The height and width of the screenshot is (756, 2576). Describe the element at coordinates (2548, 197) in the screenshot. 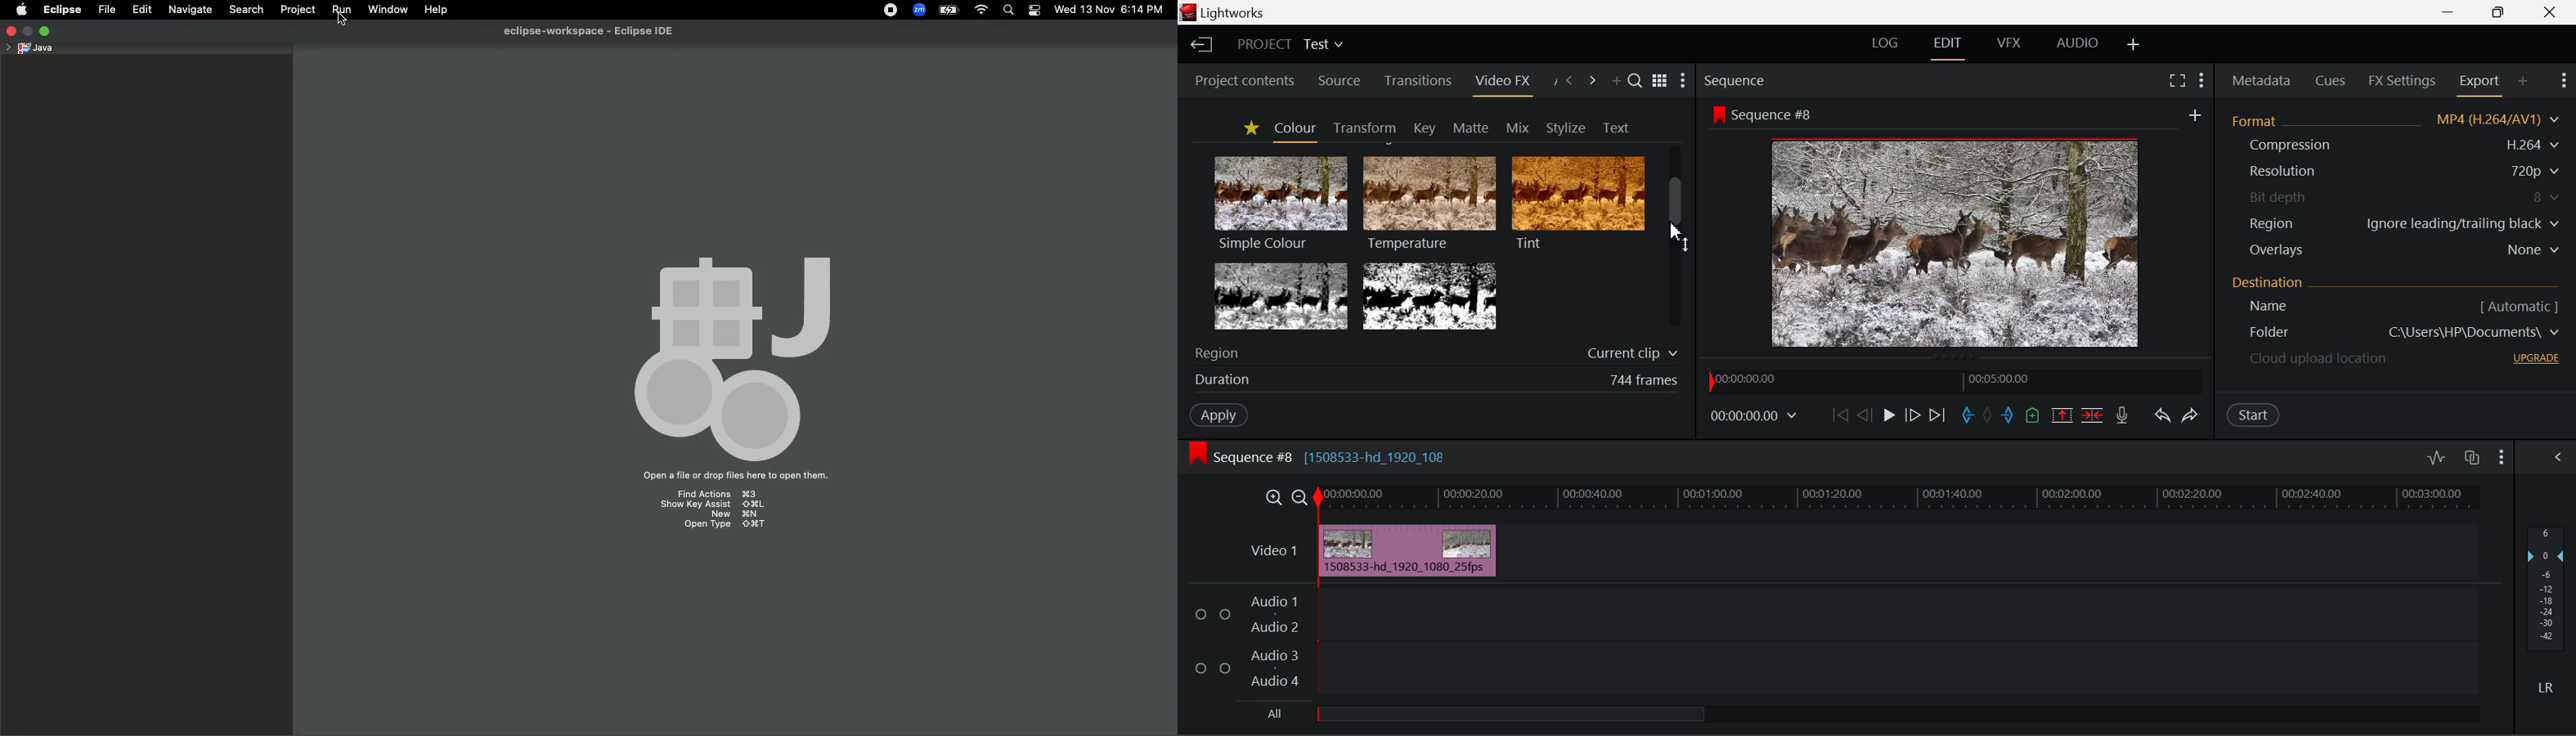

I see `8 ` at that location.